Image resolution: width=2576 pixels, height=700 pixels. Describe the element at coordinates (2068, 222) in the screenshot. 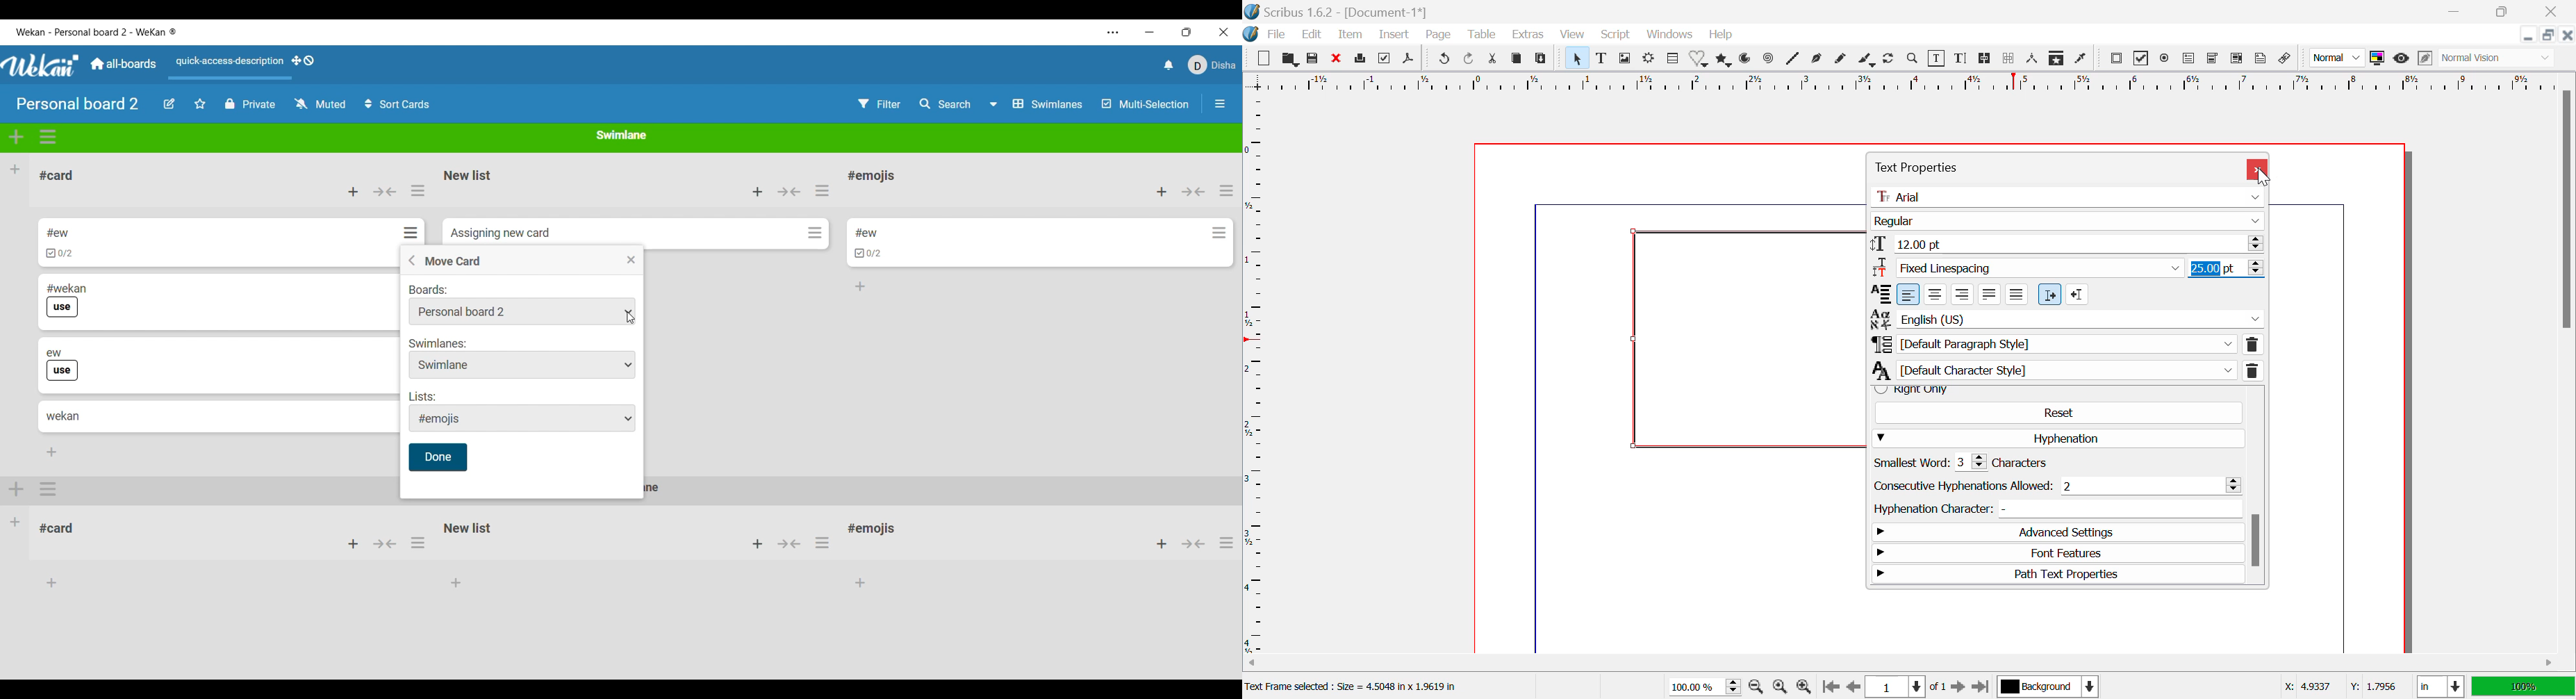

I see `Regular` at that location.